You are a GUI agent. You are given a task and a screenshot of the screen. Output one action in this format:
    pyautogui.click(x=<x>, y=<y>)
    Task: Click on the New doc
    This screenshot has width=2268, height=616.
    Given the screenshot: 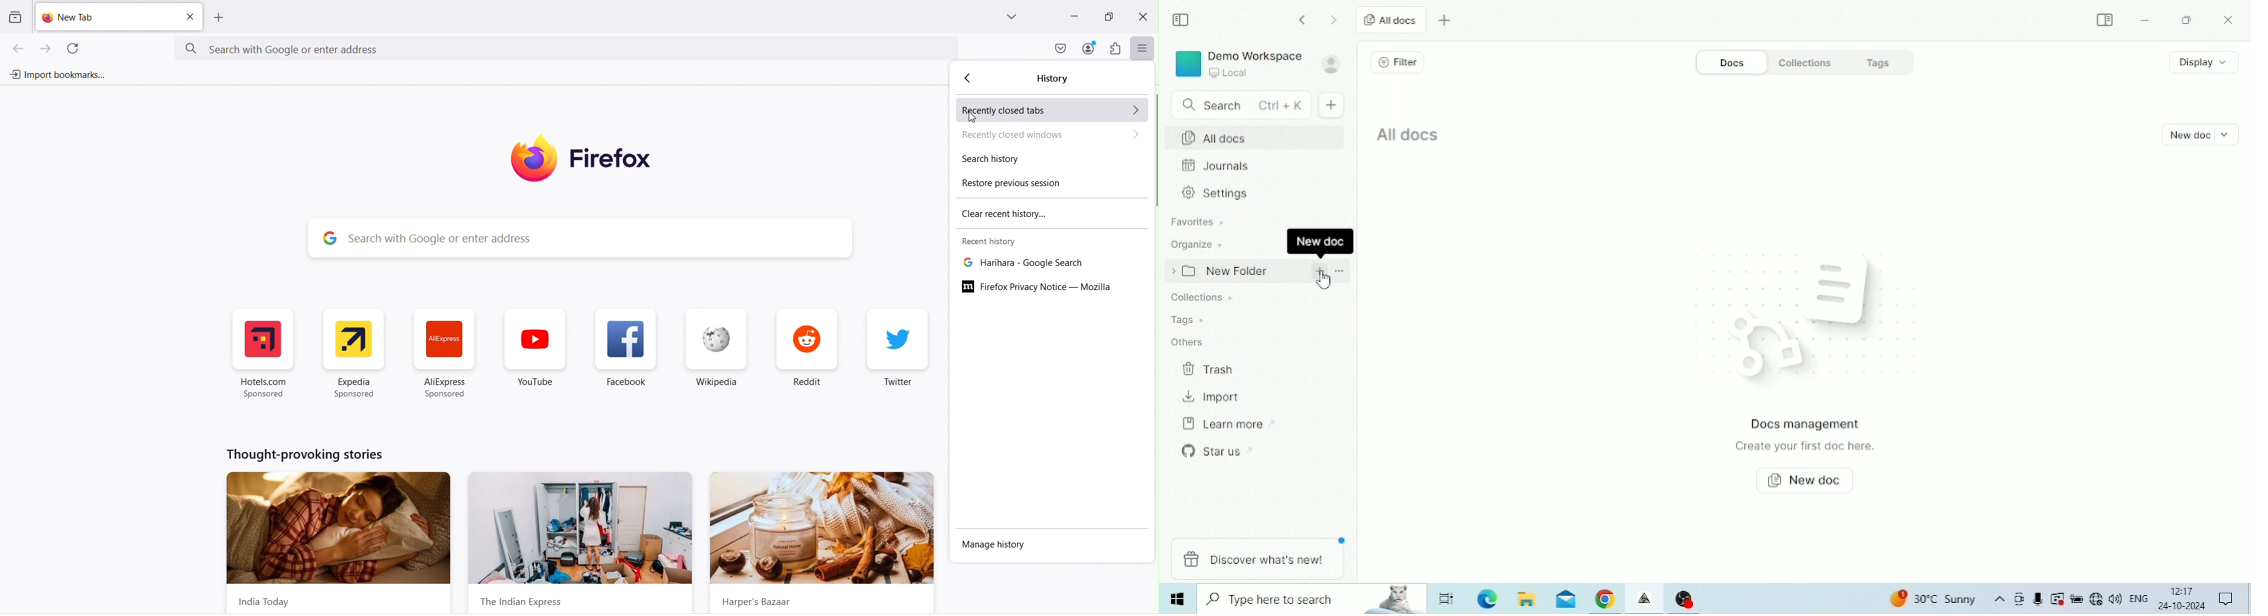 What is the action you would take?
    pyautogui.click(x=1320, y=243)
    